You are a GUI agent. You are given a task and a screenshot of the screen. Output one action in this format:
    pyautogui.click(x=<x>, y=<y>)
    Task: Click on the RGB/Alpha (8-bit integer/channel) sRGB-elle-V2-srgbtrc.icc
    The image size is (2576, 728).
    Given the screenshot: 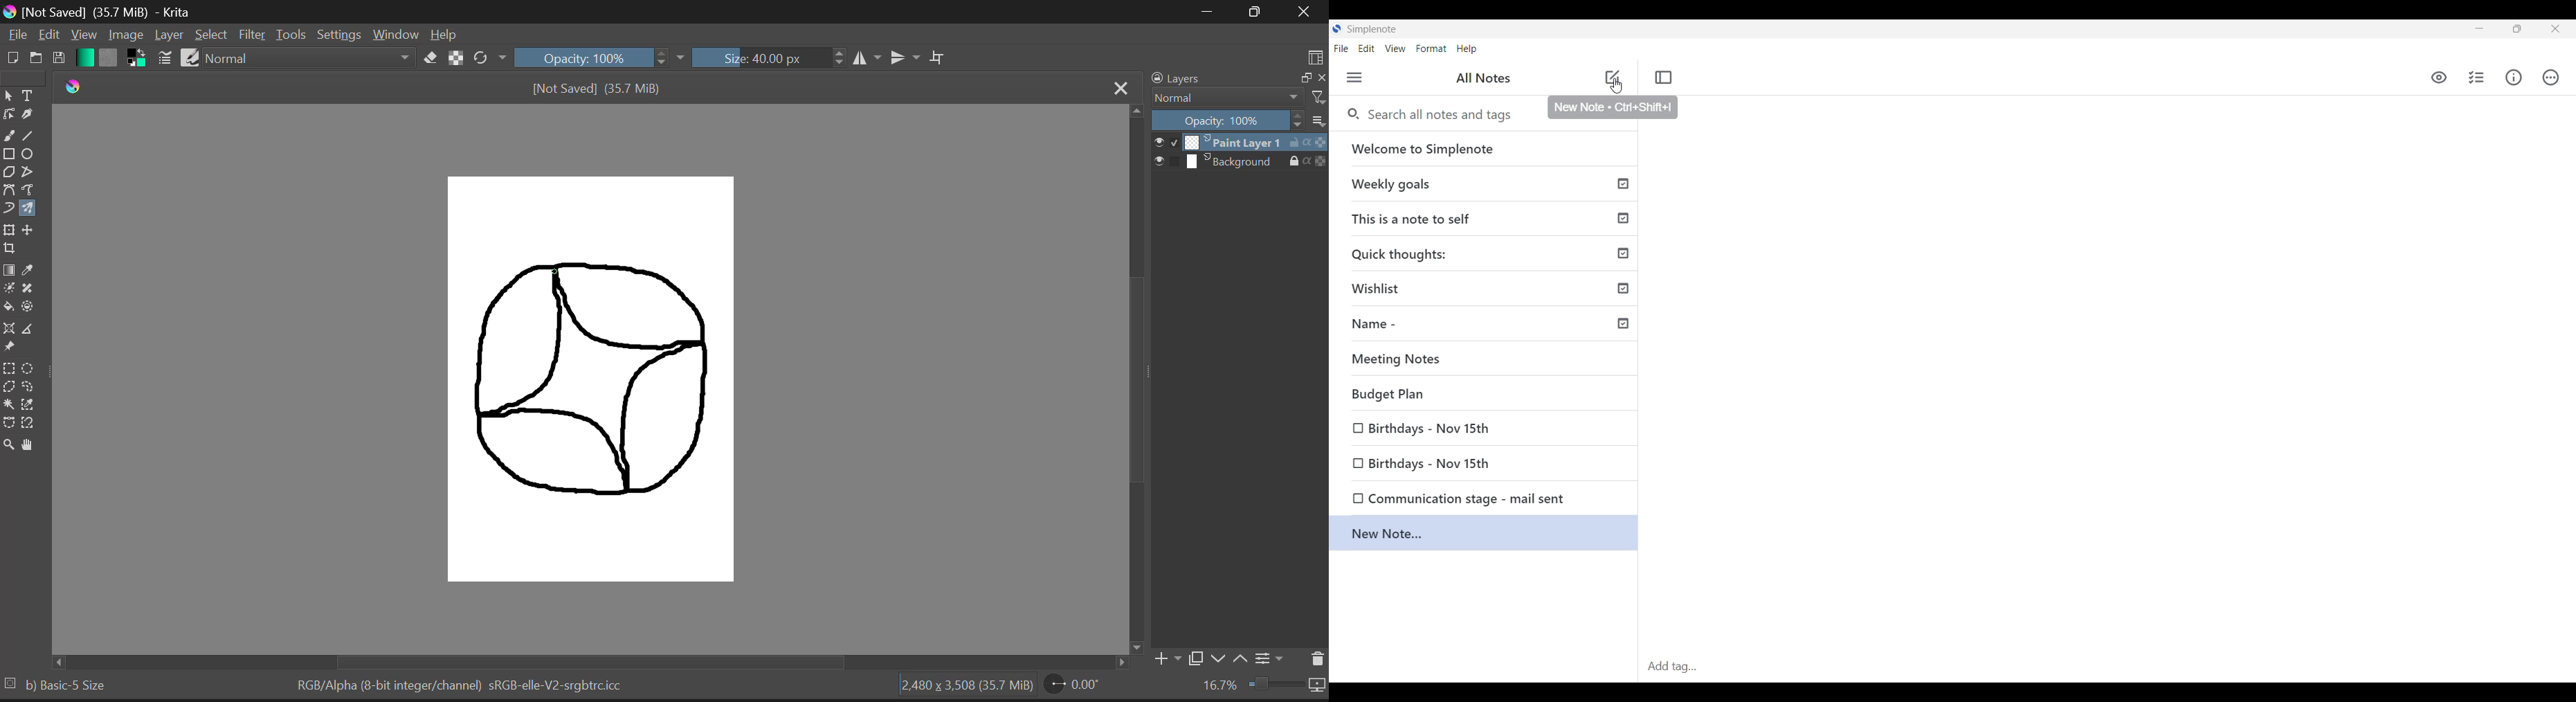 What is the action you would take?
    pyautogui.click(x=464, y=685)
    